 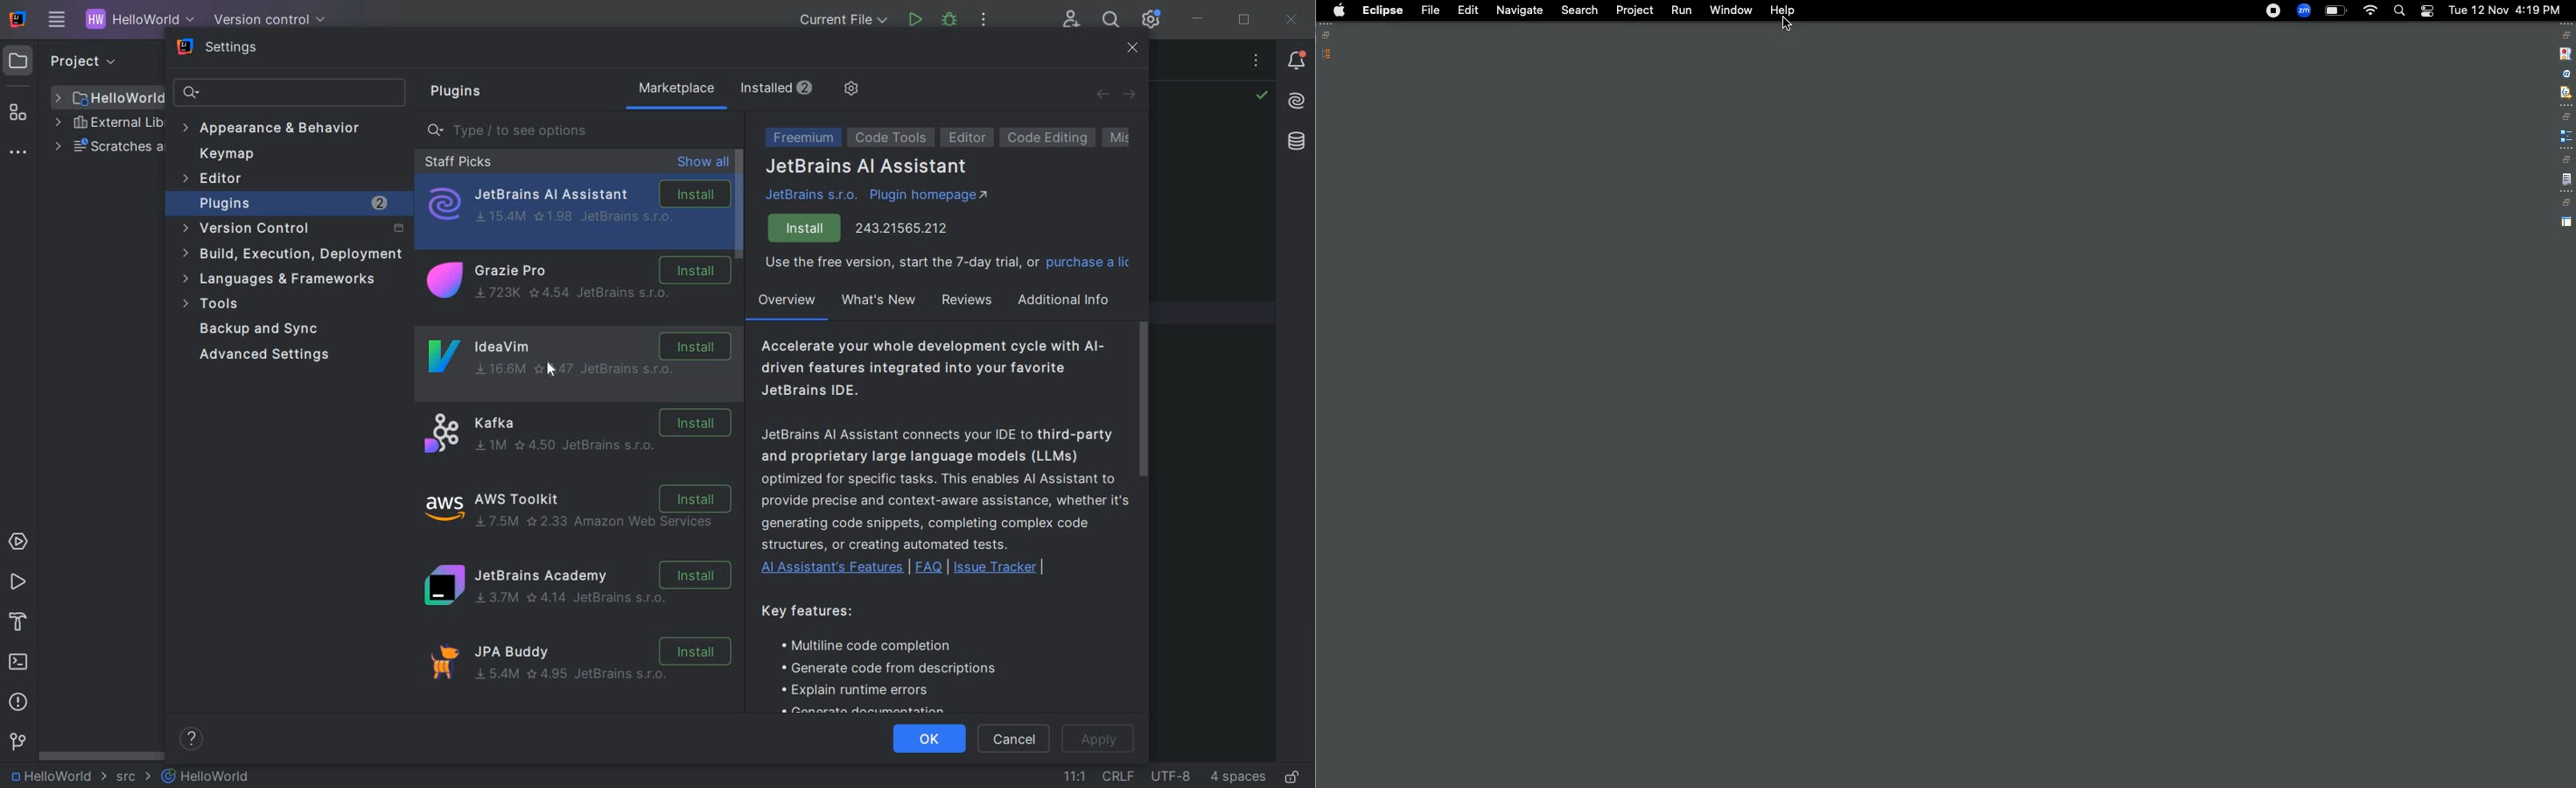 What do you see at coordinates (2370, 12) in the screenshot?
I see `Internet` at bounding box center [2370, 12].